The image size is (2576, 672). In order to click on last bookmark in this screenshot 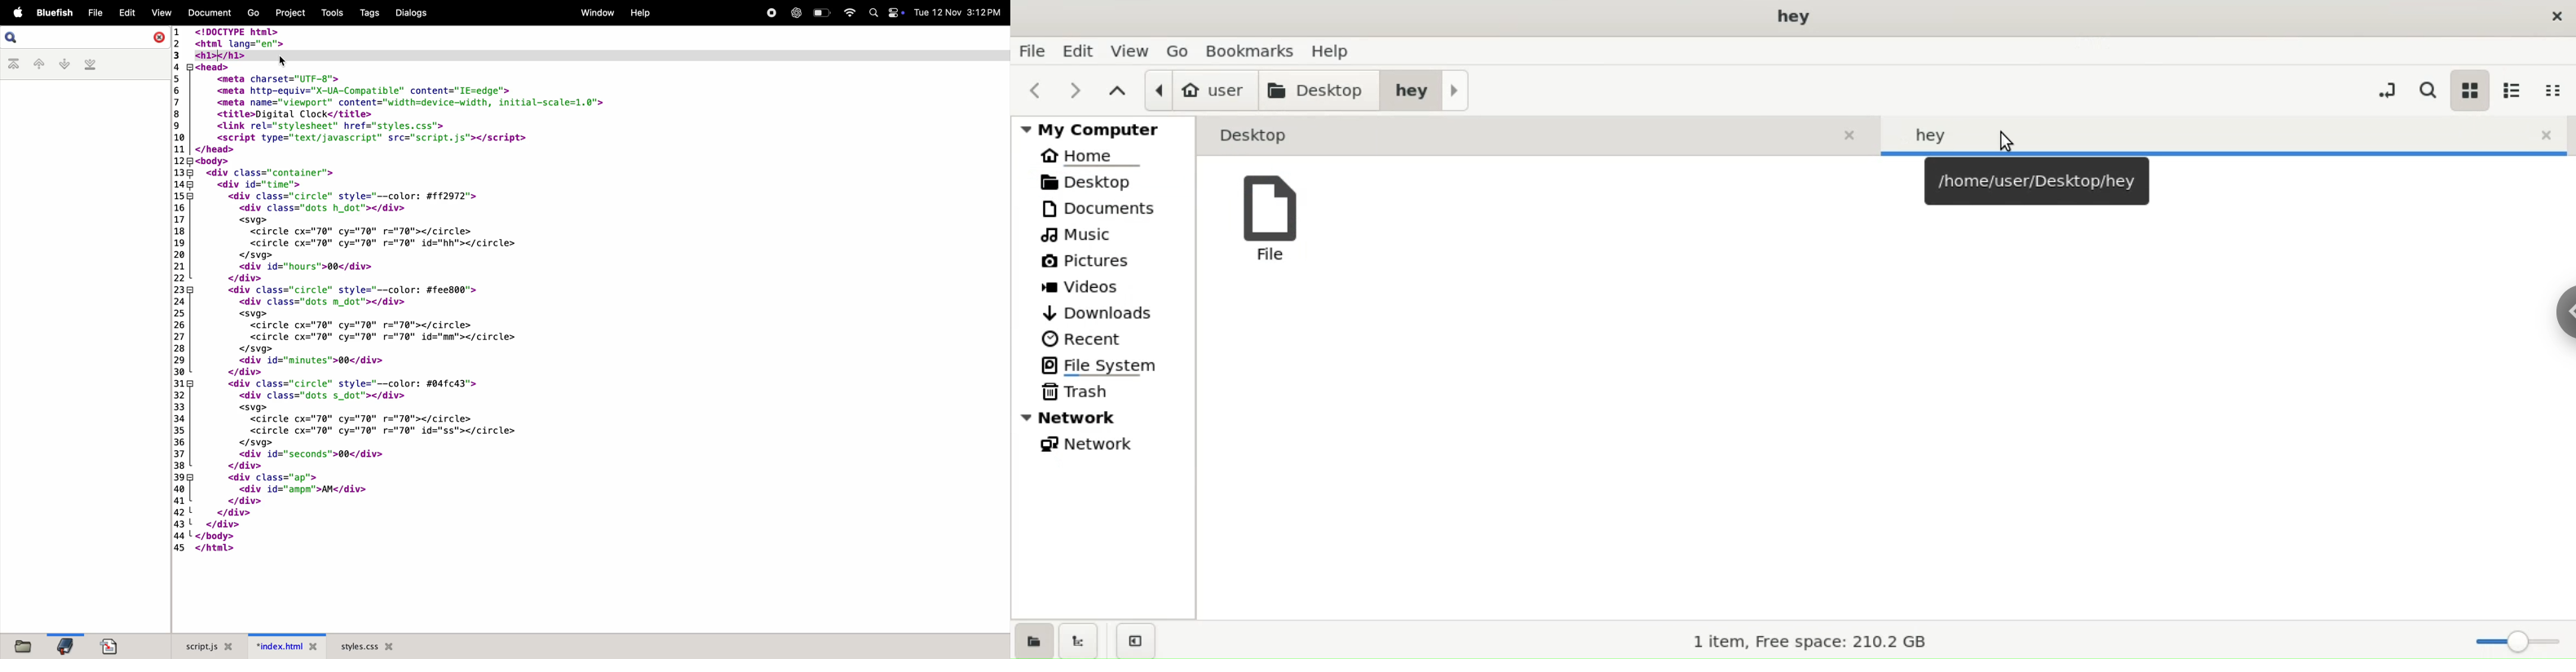, I will do `click(90, 64)`.